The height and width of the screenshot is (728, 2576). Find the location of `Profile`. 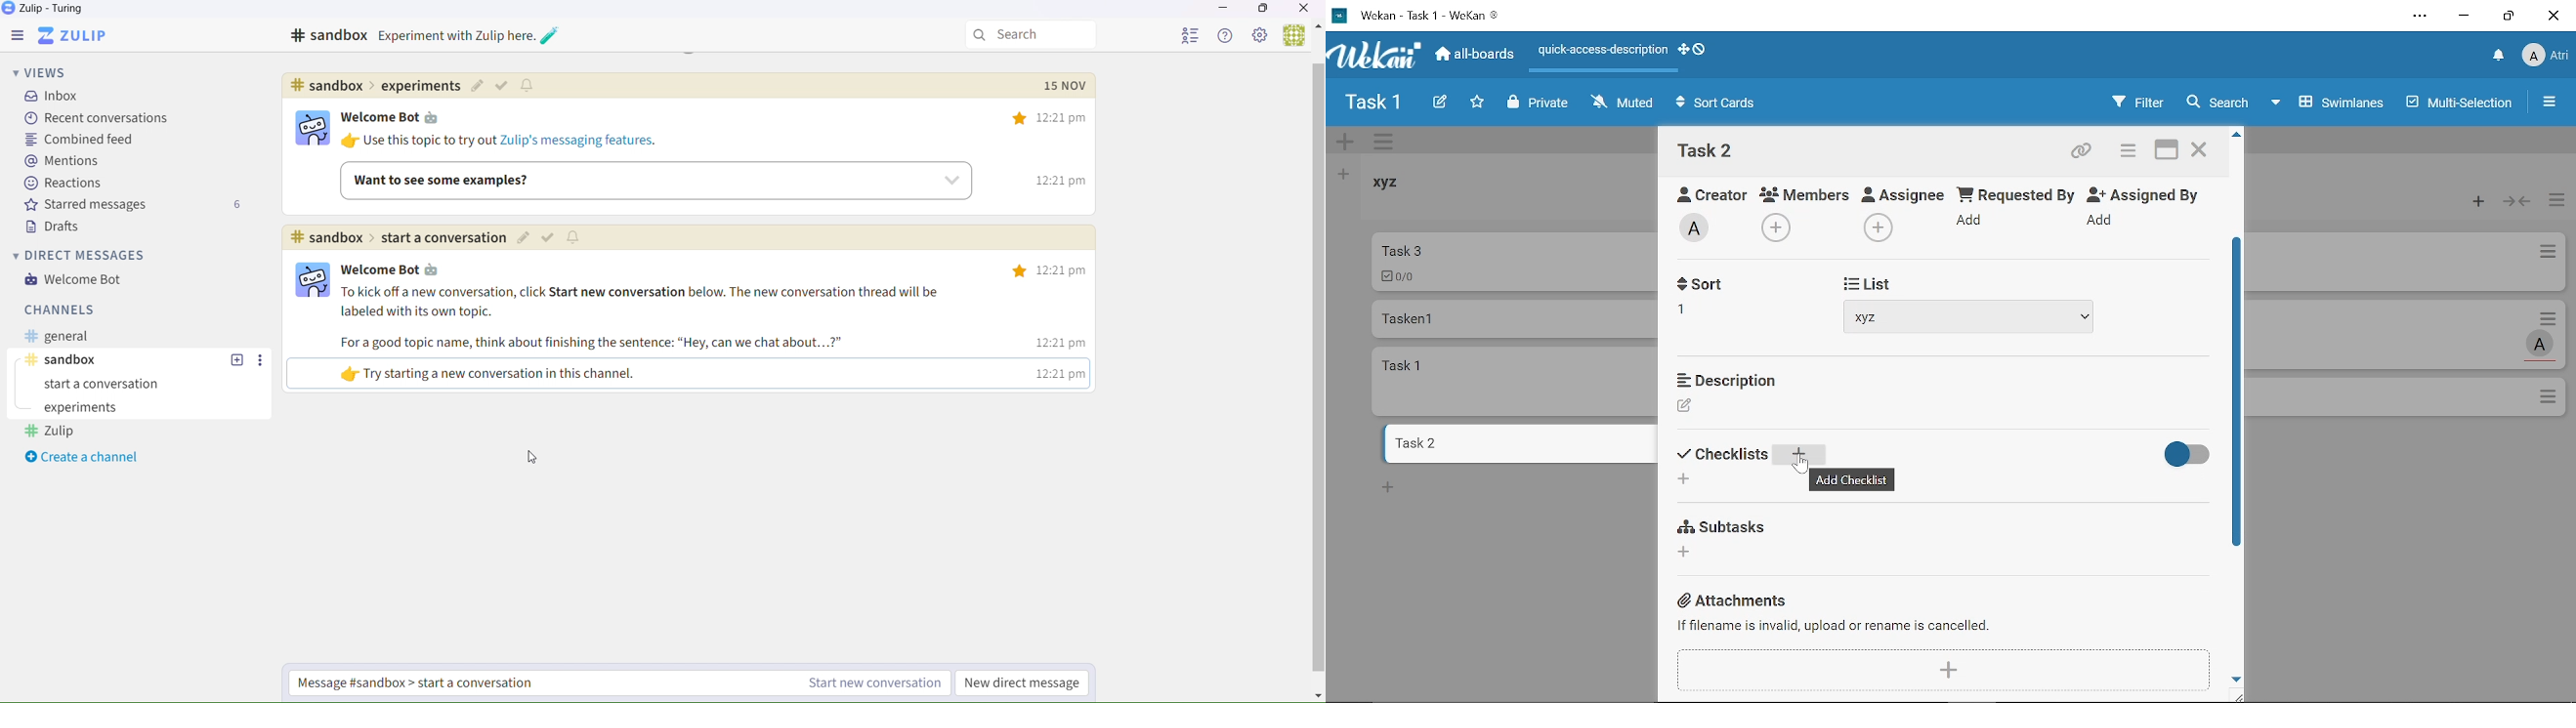

Profile is located at coordinates (2545, 58).